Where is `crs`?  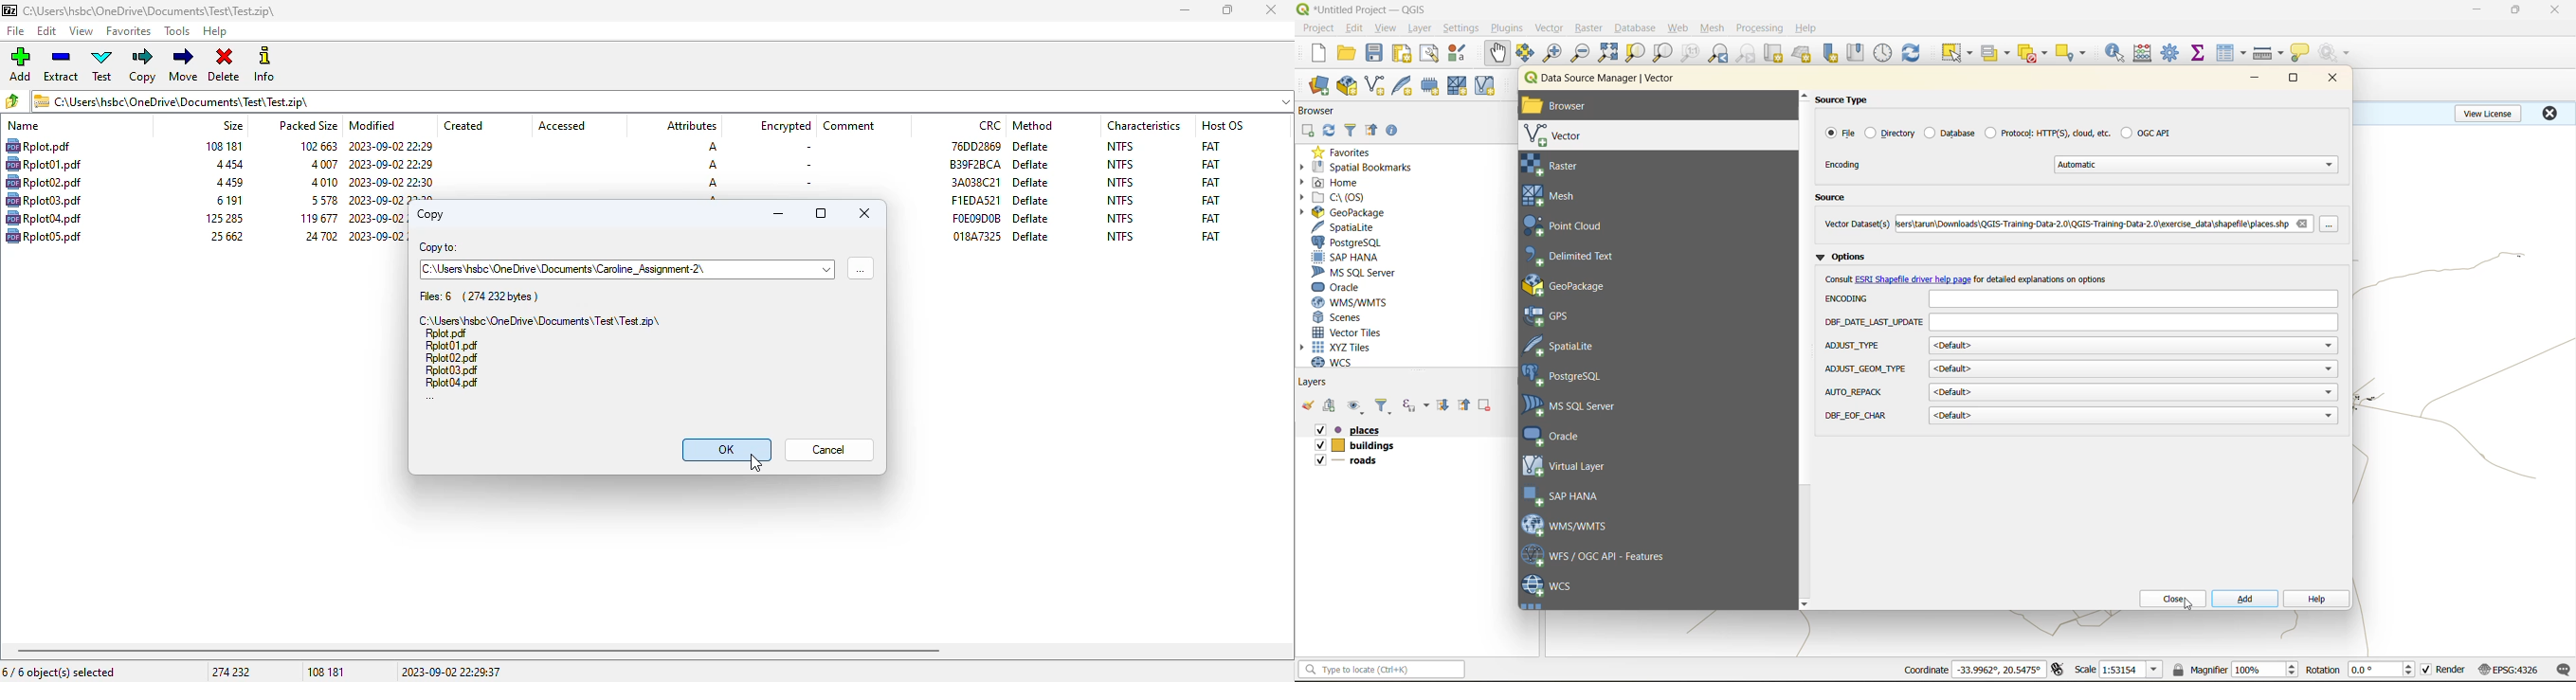
crs is located at coordinates (2509, 669).